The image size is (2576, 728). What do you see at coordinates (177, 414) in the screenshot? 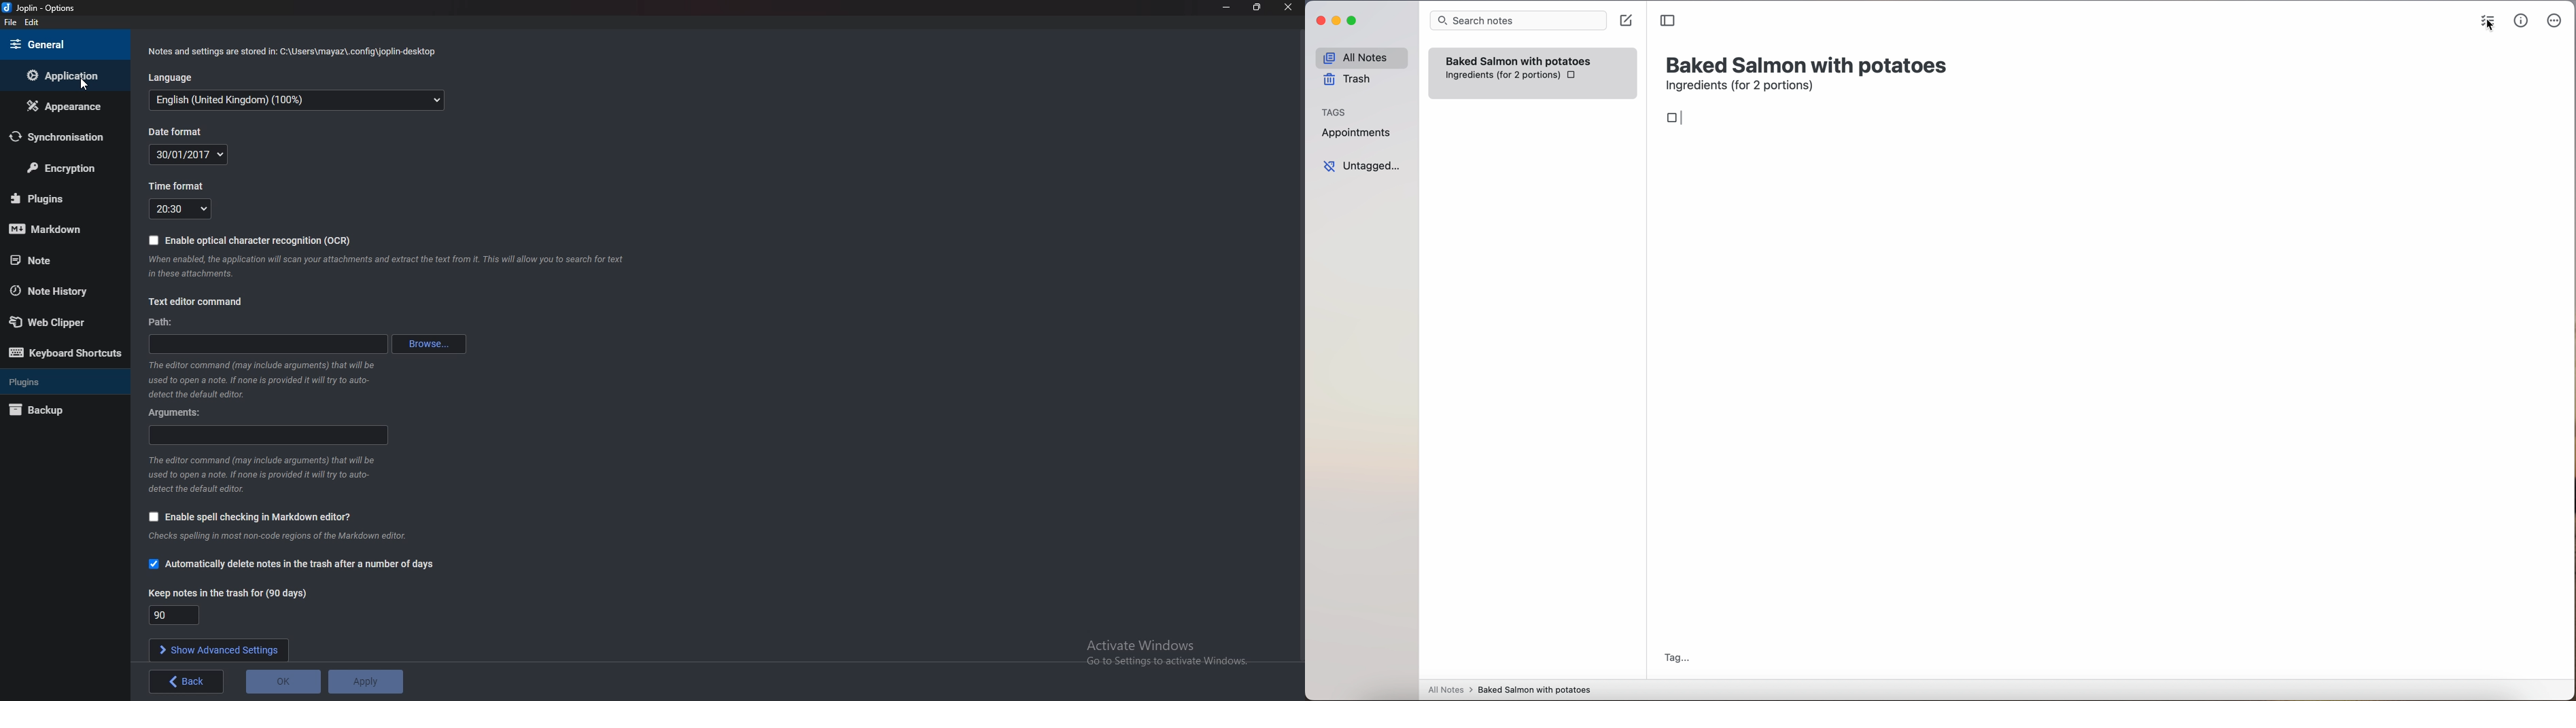
I see `Arguments` at bounding box center [177, 414].